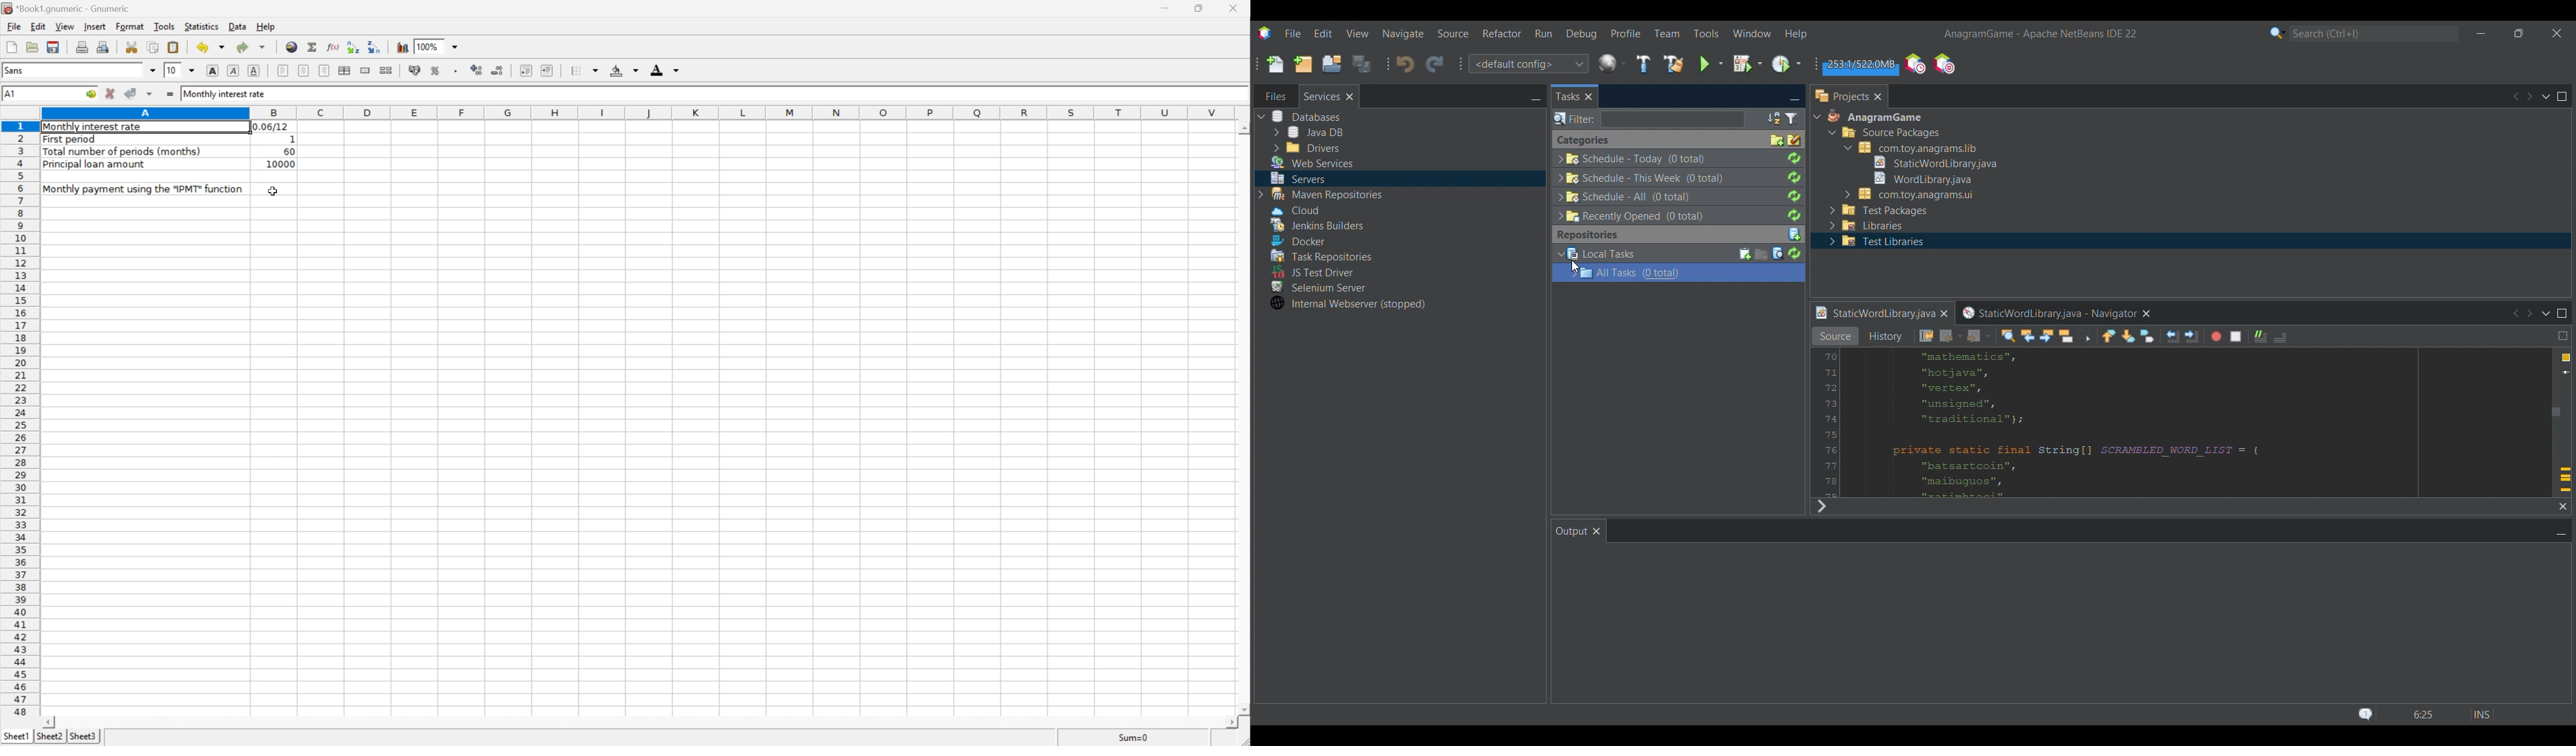  I want to click on 1, so click(292, 138).